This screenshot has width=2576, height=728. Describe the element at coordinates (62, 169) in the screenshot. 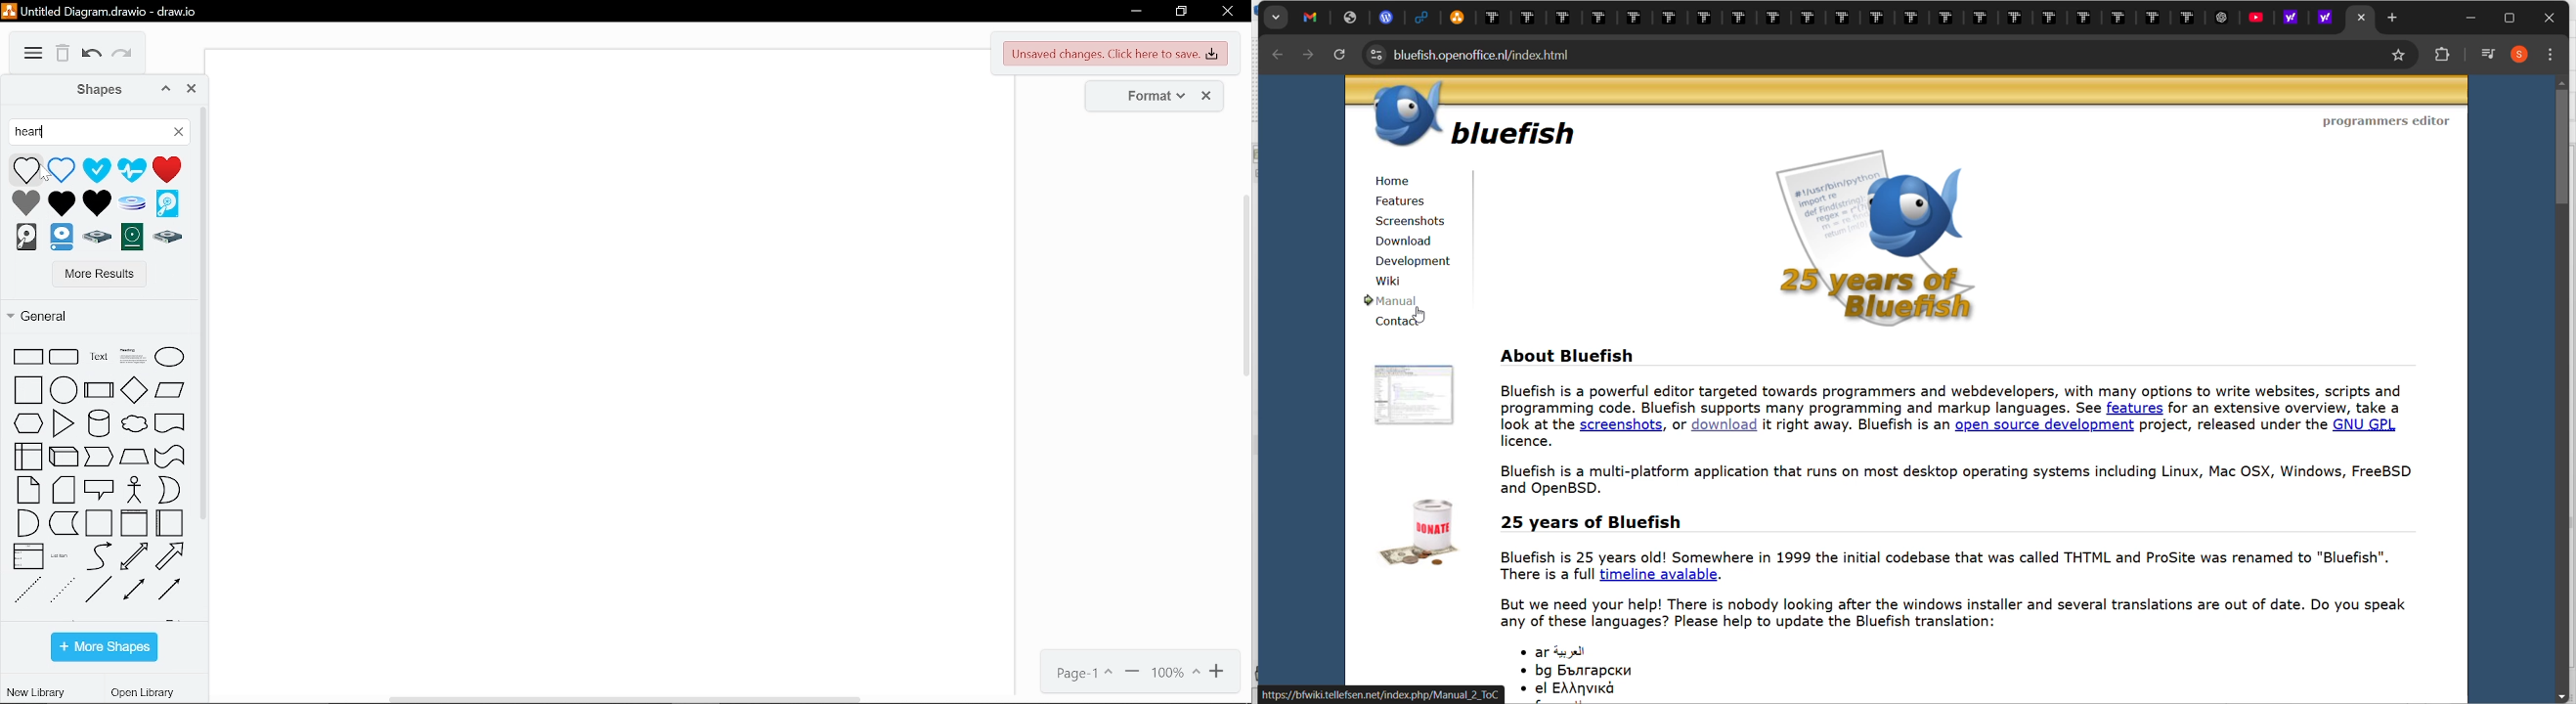

I see `Heart` at that location.